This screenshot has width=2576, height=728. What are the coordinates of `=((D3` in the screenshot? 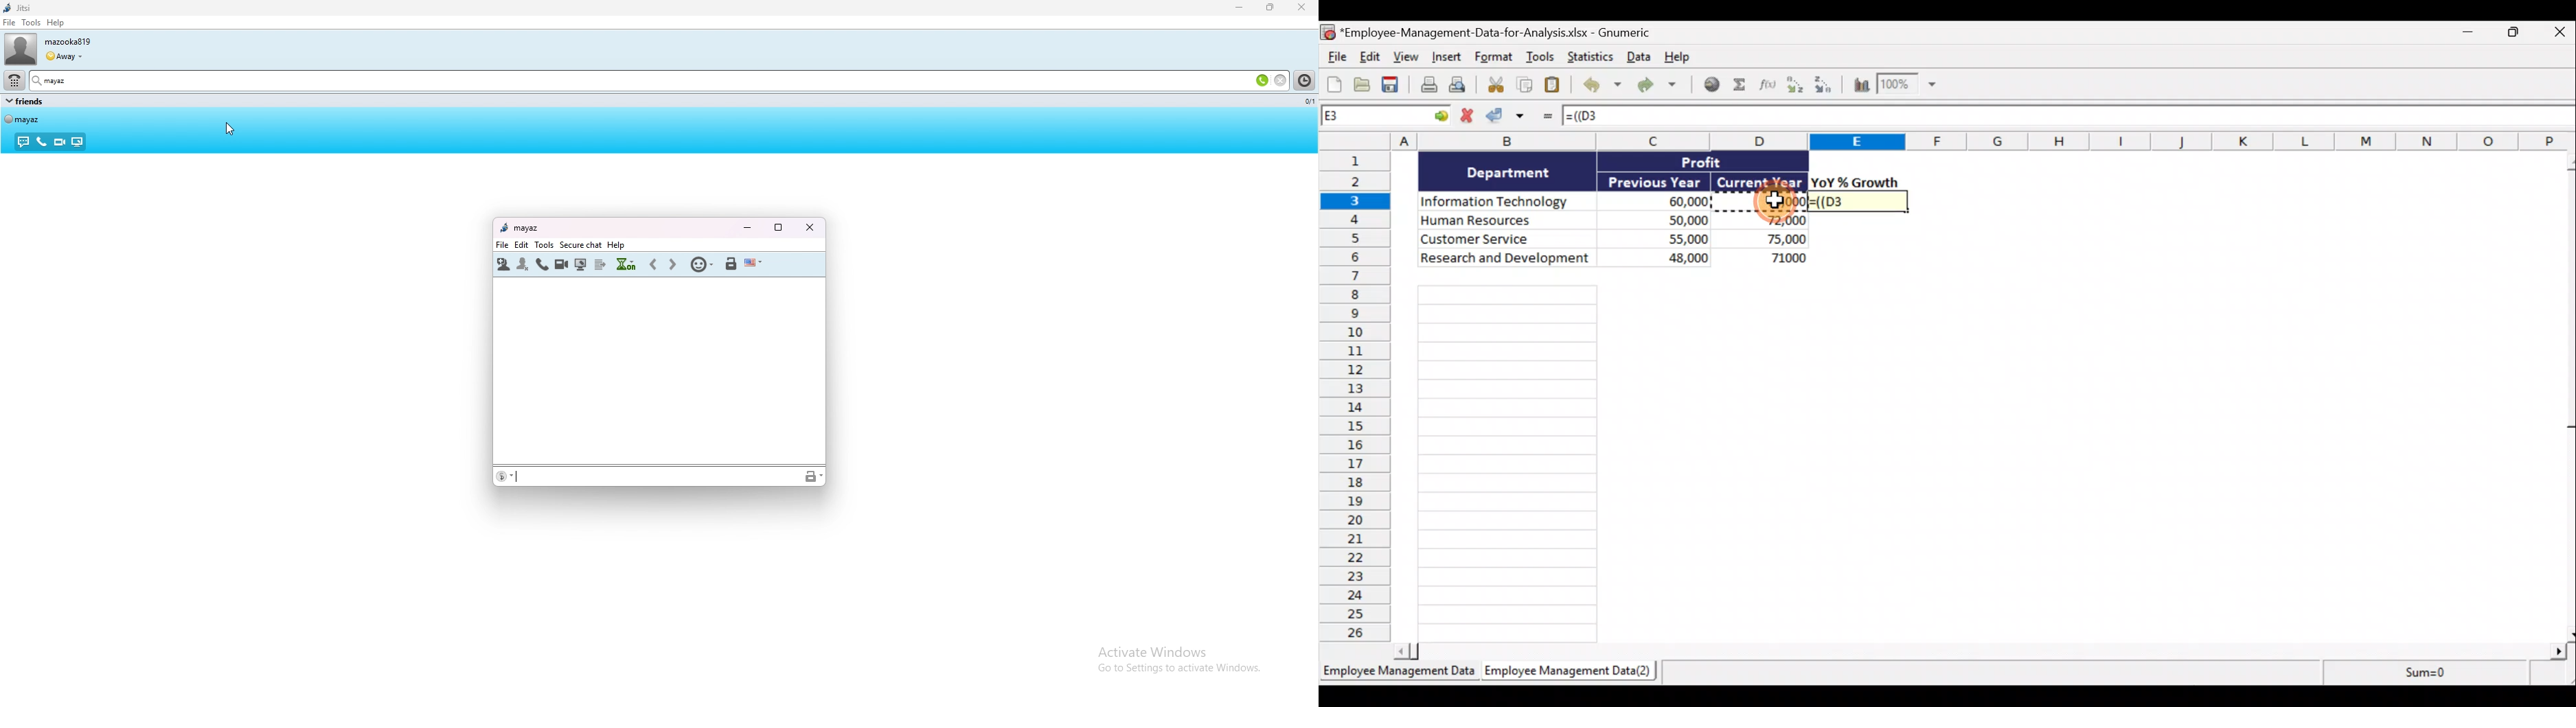 It's located at (1858, 202).